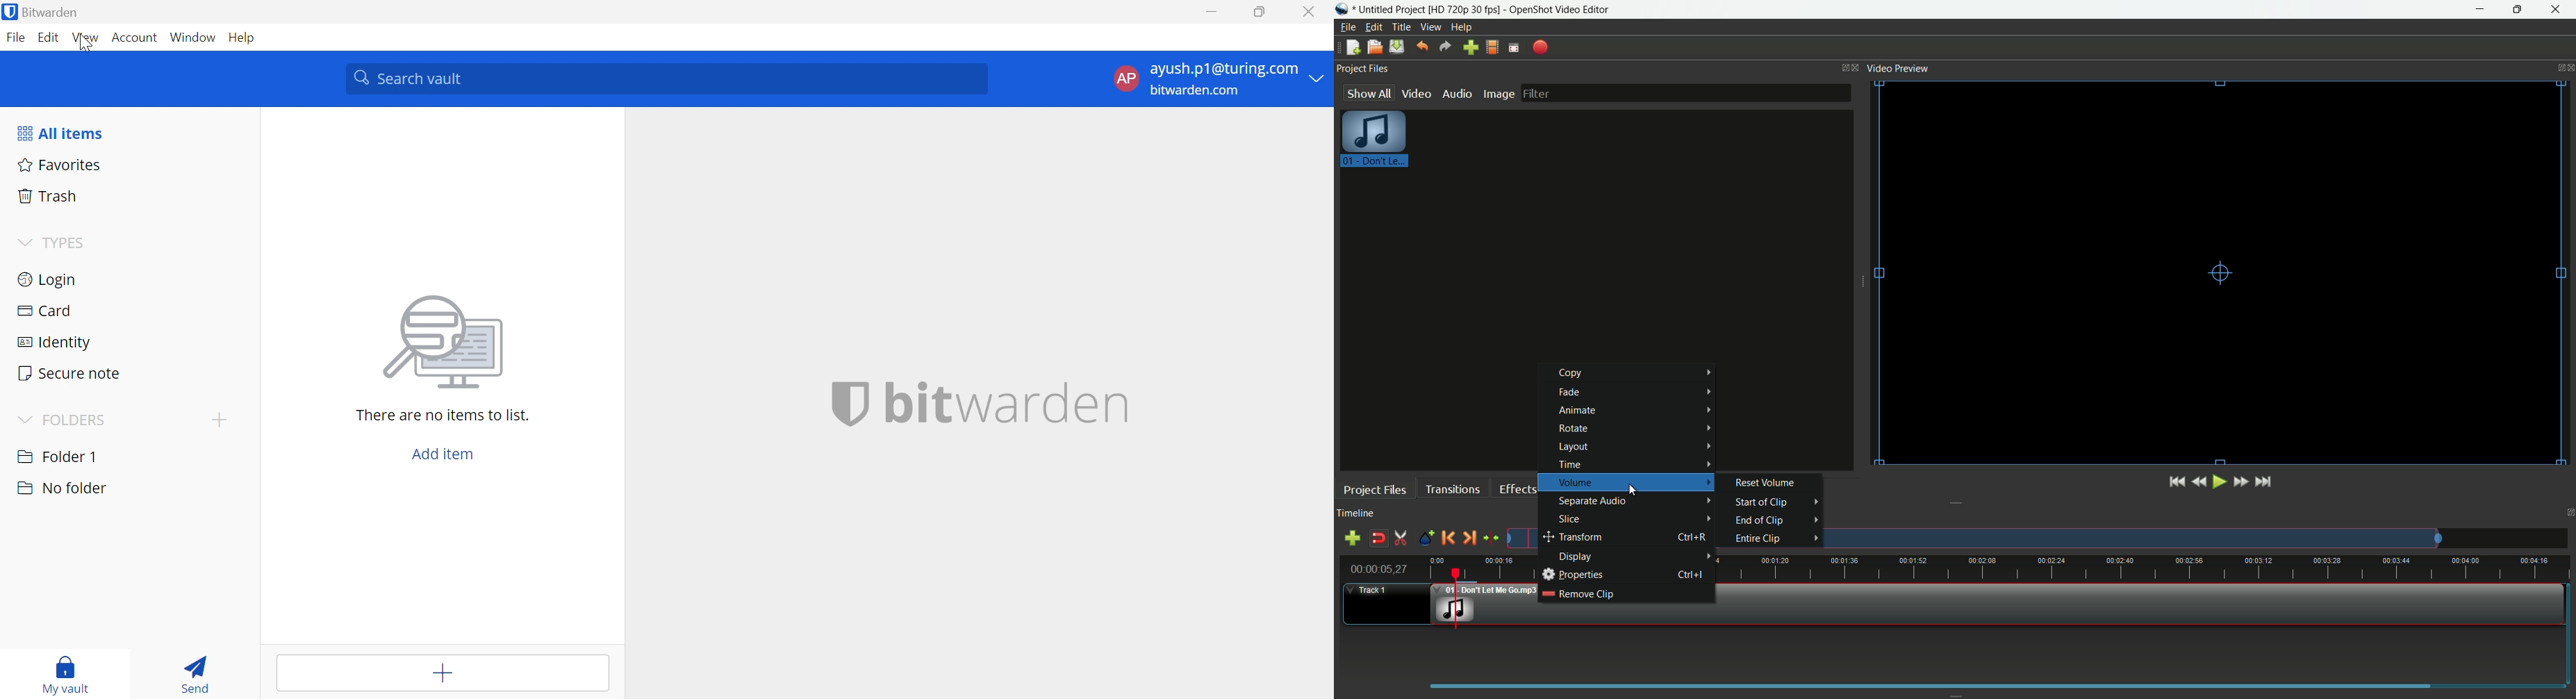 This screenshot has width=2576, height=700. I want to click on video preview, so click(2211, 274).